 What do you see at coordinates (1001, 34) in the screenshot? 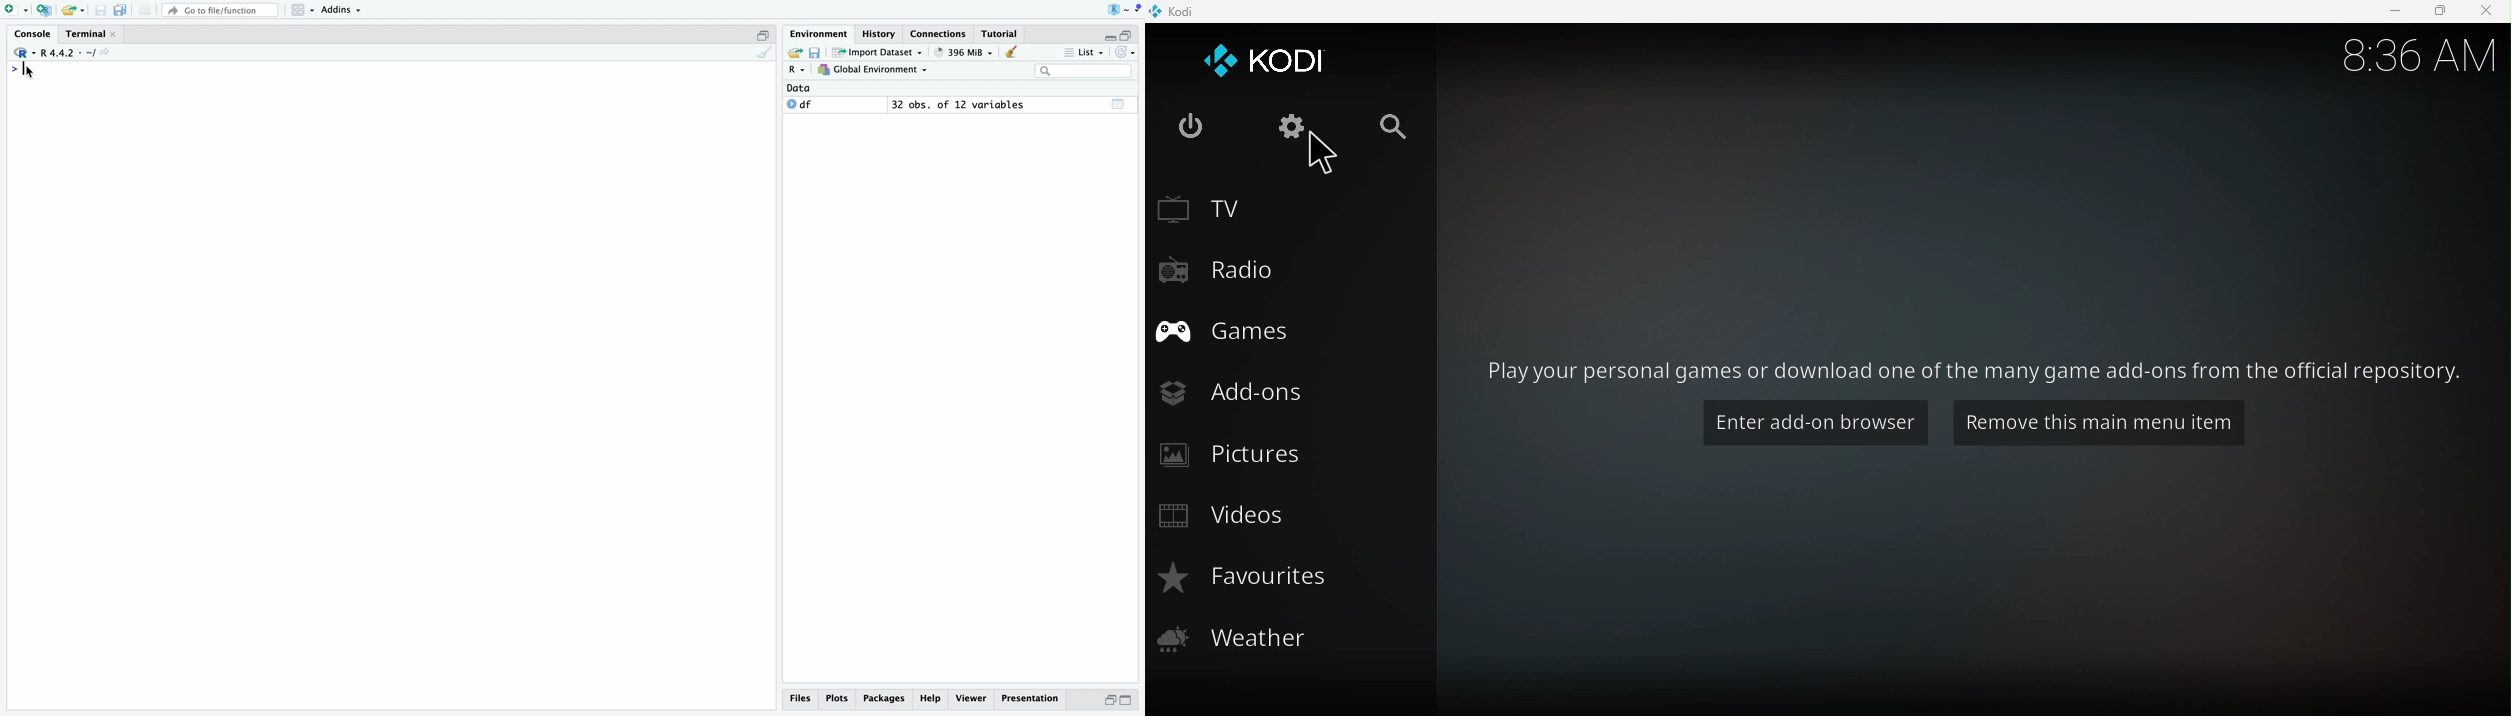
I see `tutorial` at bounding box center [1001, 34].